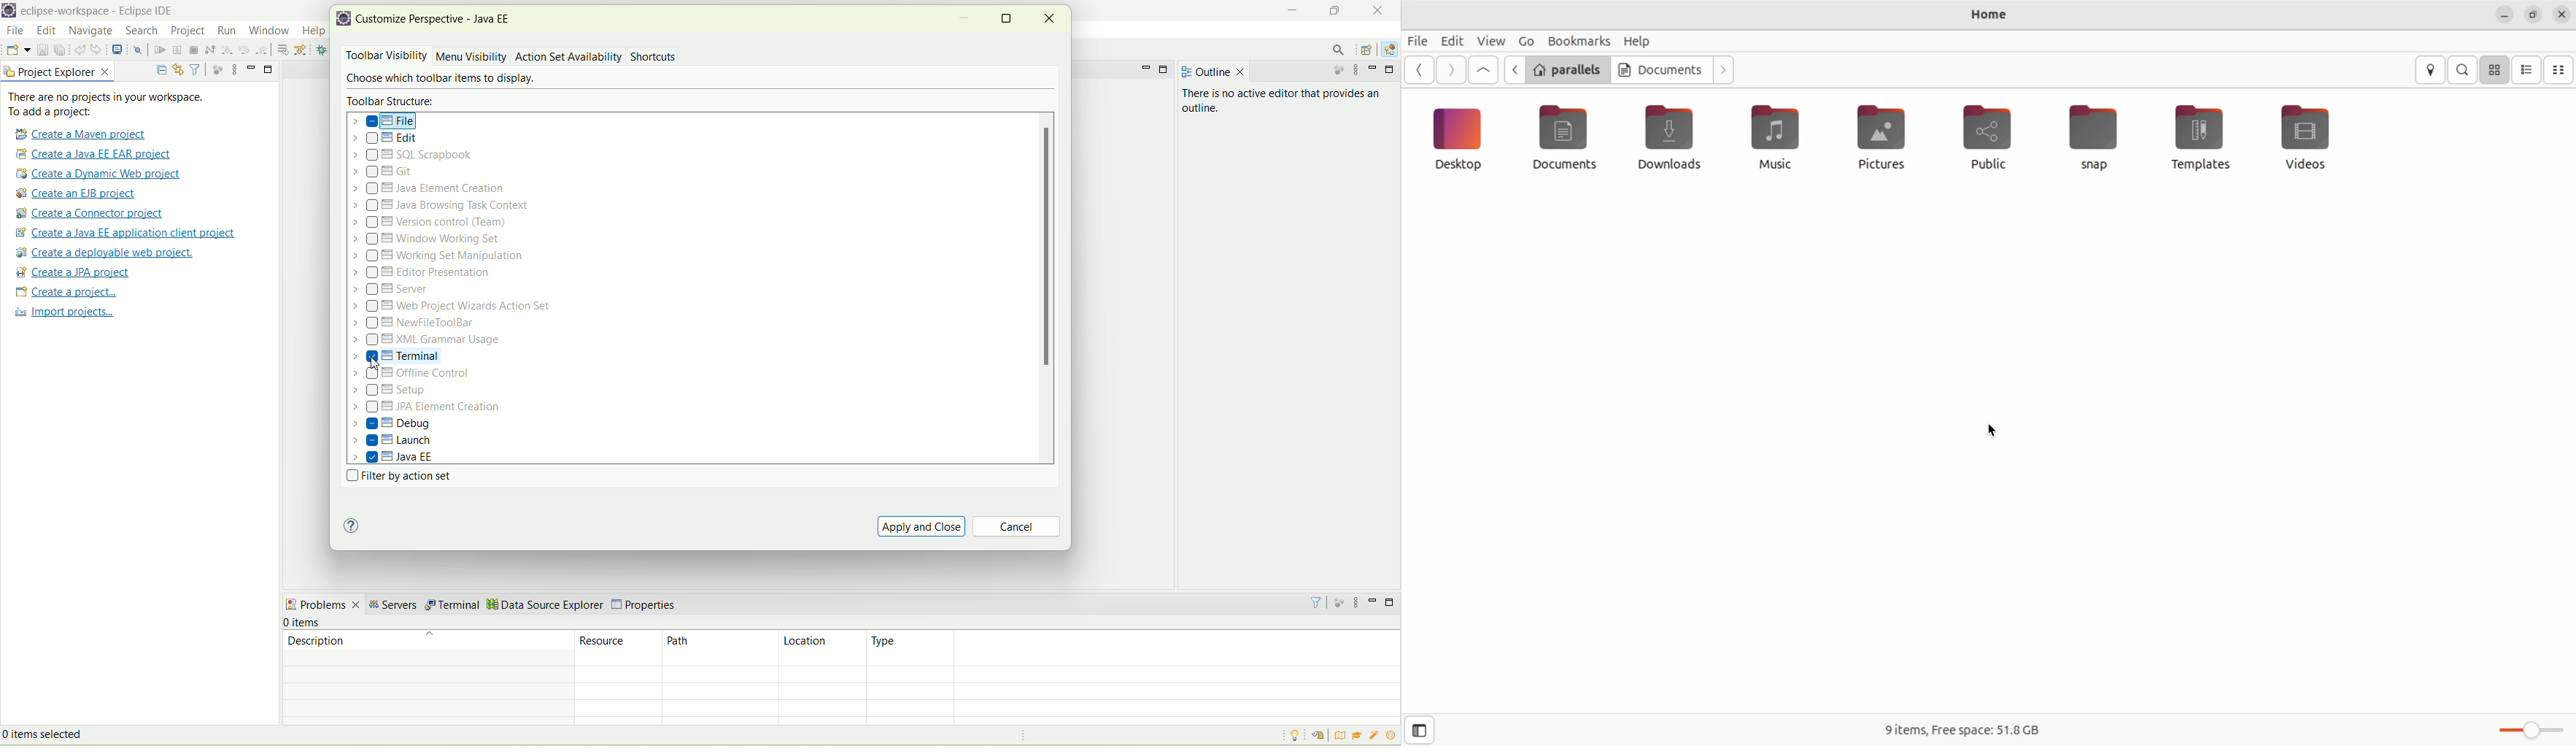 This screenshot has width=2576, height=756. Describe the element at coordinates (392, 607) in the screenshot. I see `servers` at that location.